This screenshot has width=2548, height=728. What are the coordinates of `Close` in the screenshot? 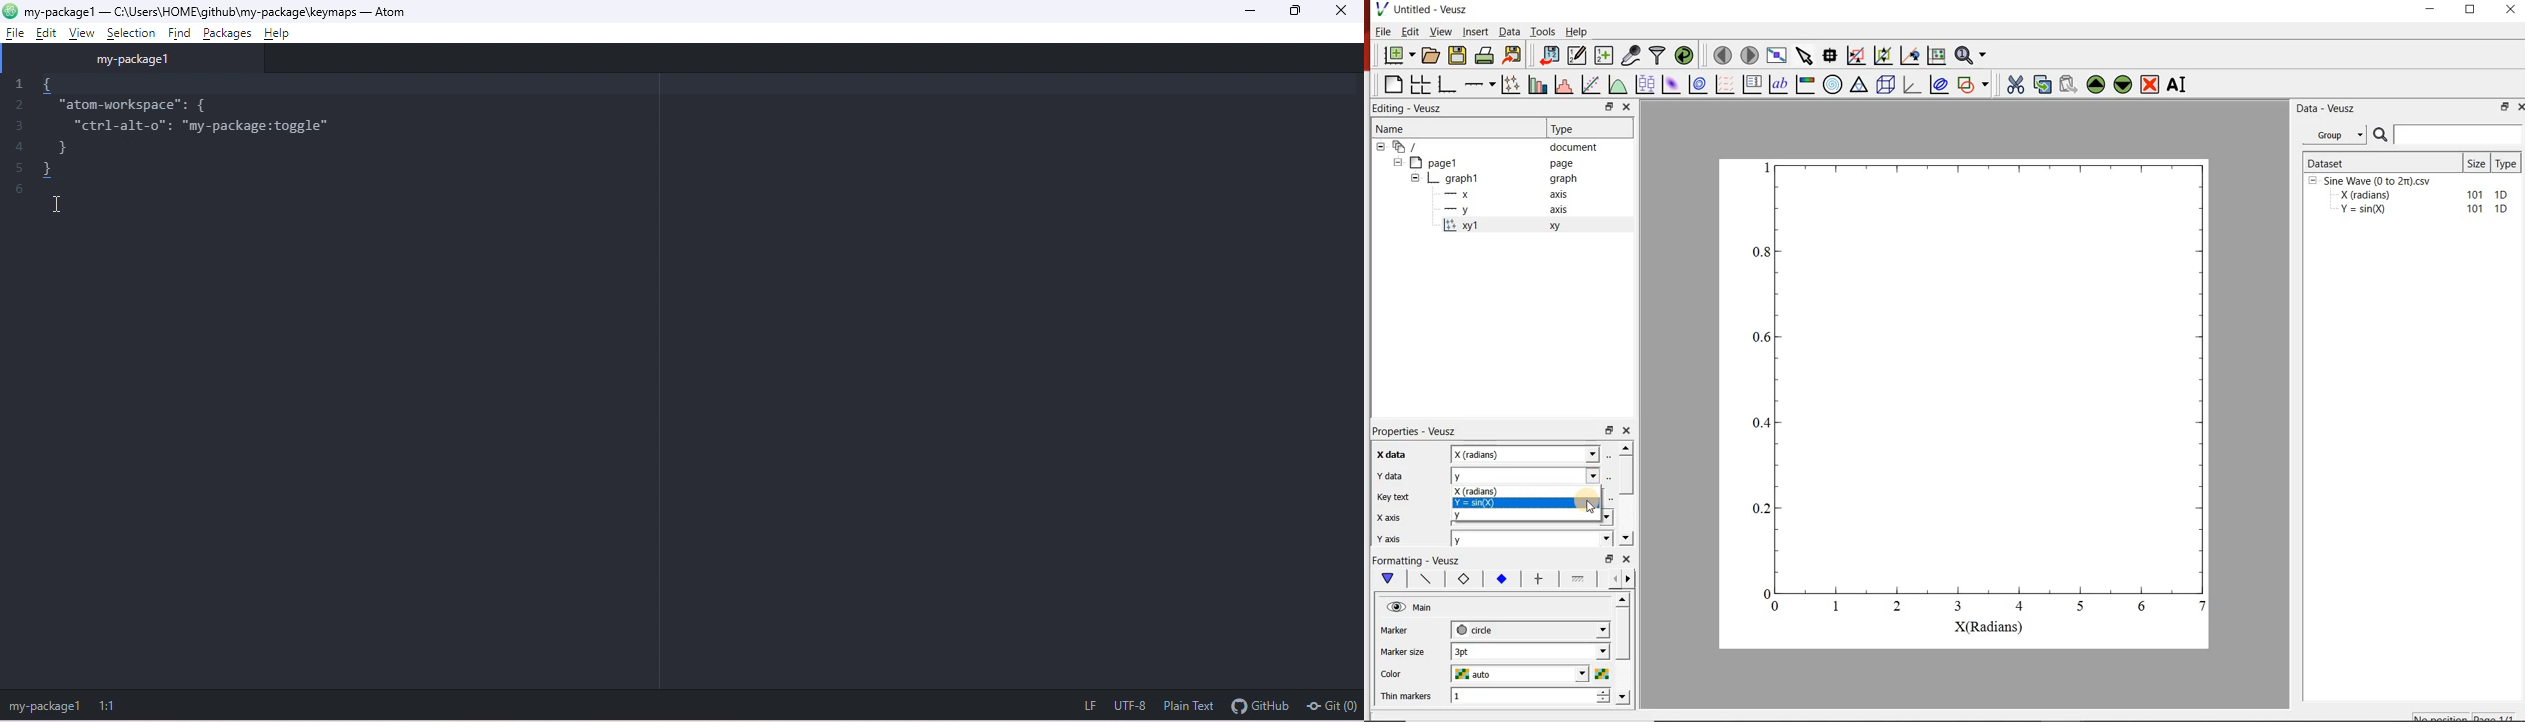 It's located at (1627, 108).